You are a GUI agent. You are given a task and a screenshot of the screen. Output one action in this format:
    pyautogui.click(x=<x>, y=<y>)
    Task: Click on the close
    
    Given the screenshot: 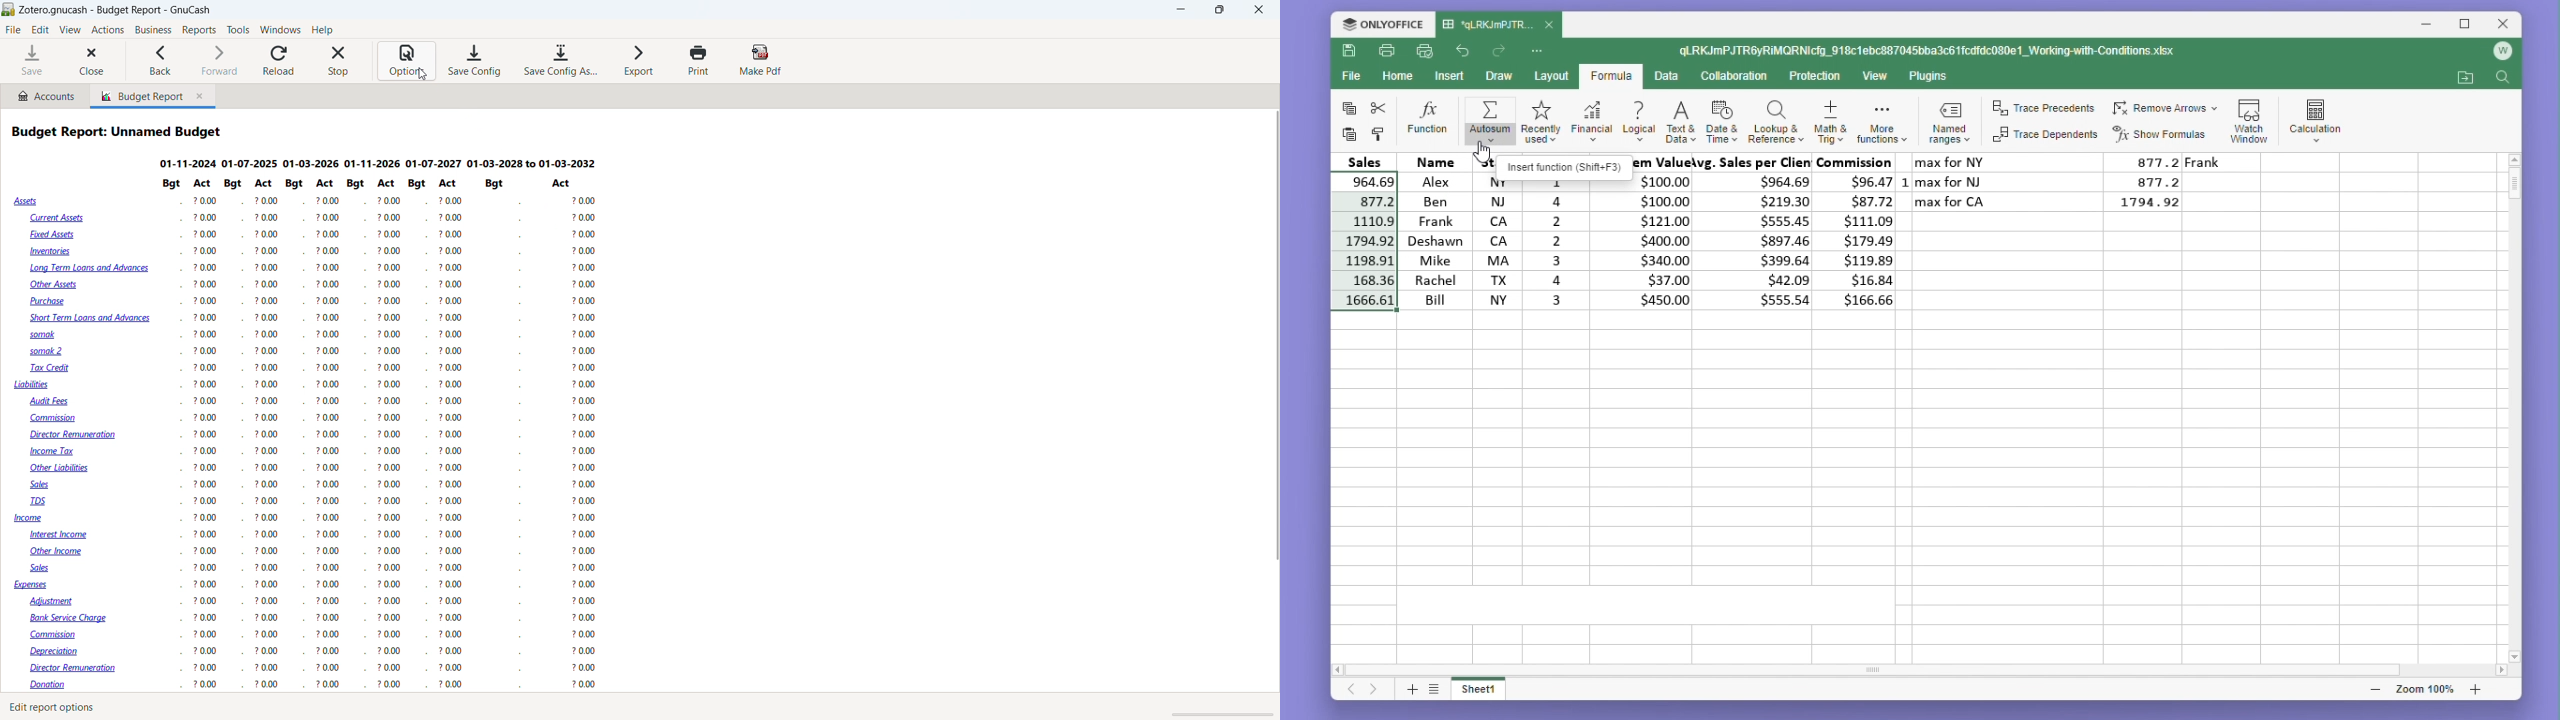 What is the action you would take?
    pyautogui.click(x=92, y=61)
    